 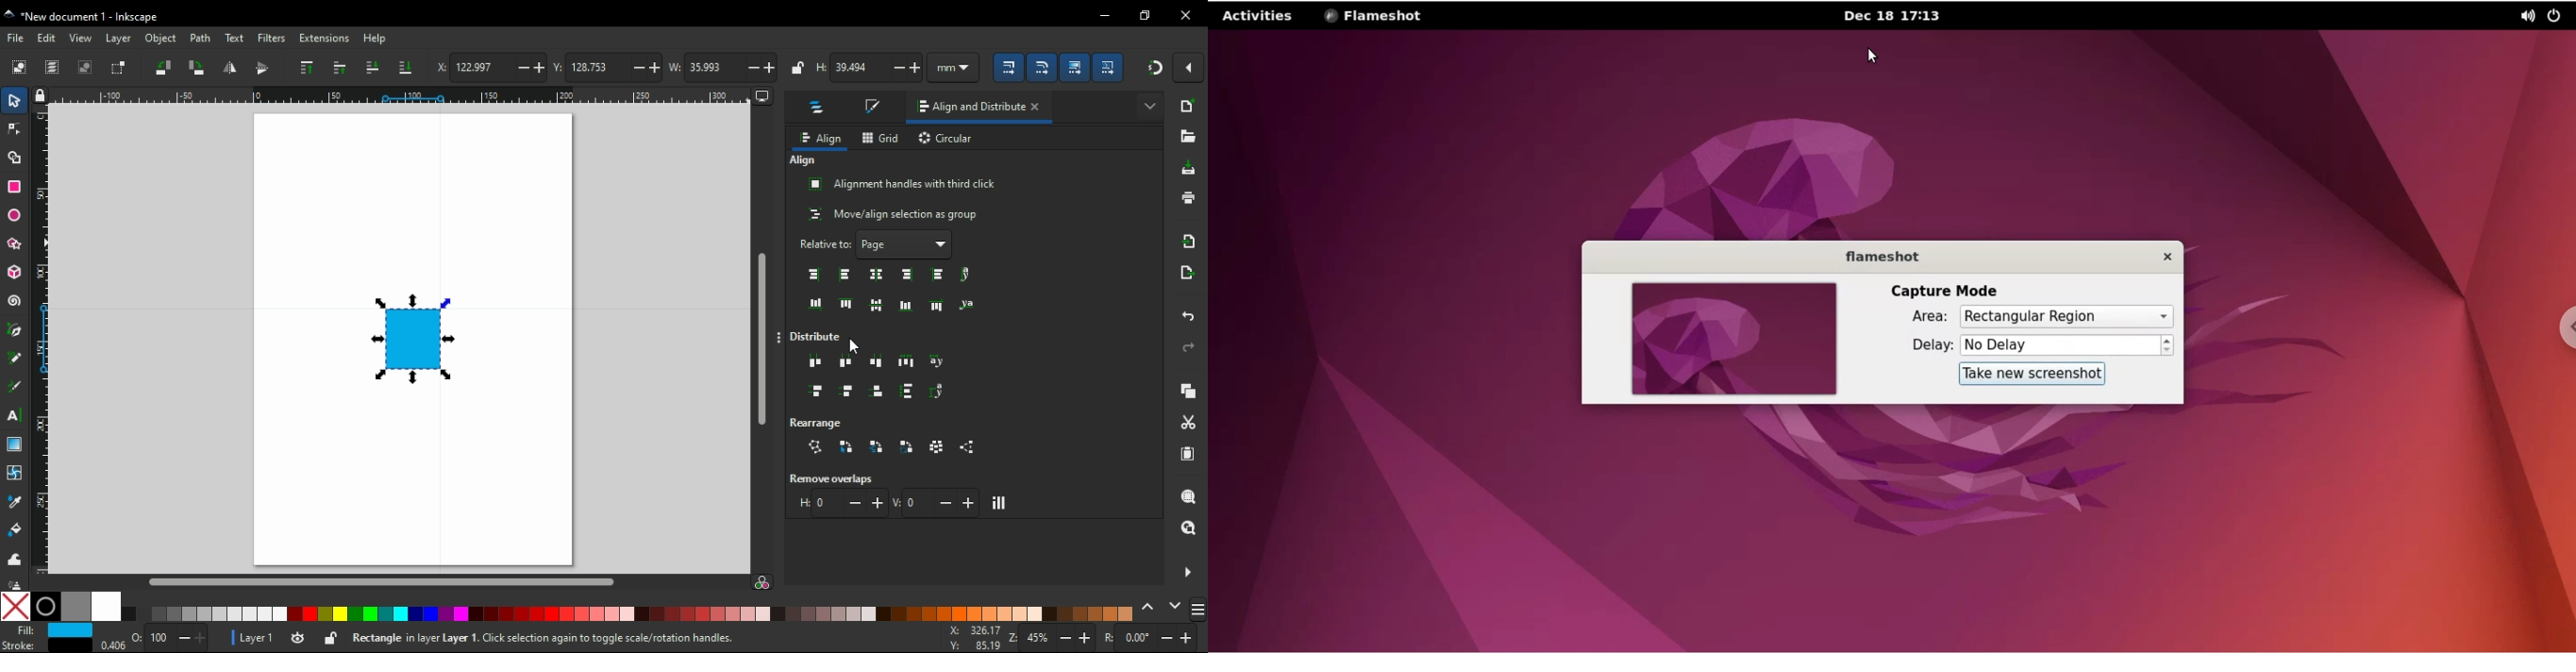 I want to click on vertical coordinate of selection, so click(x=606, y=66).